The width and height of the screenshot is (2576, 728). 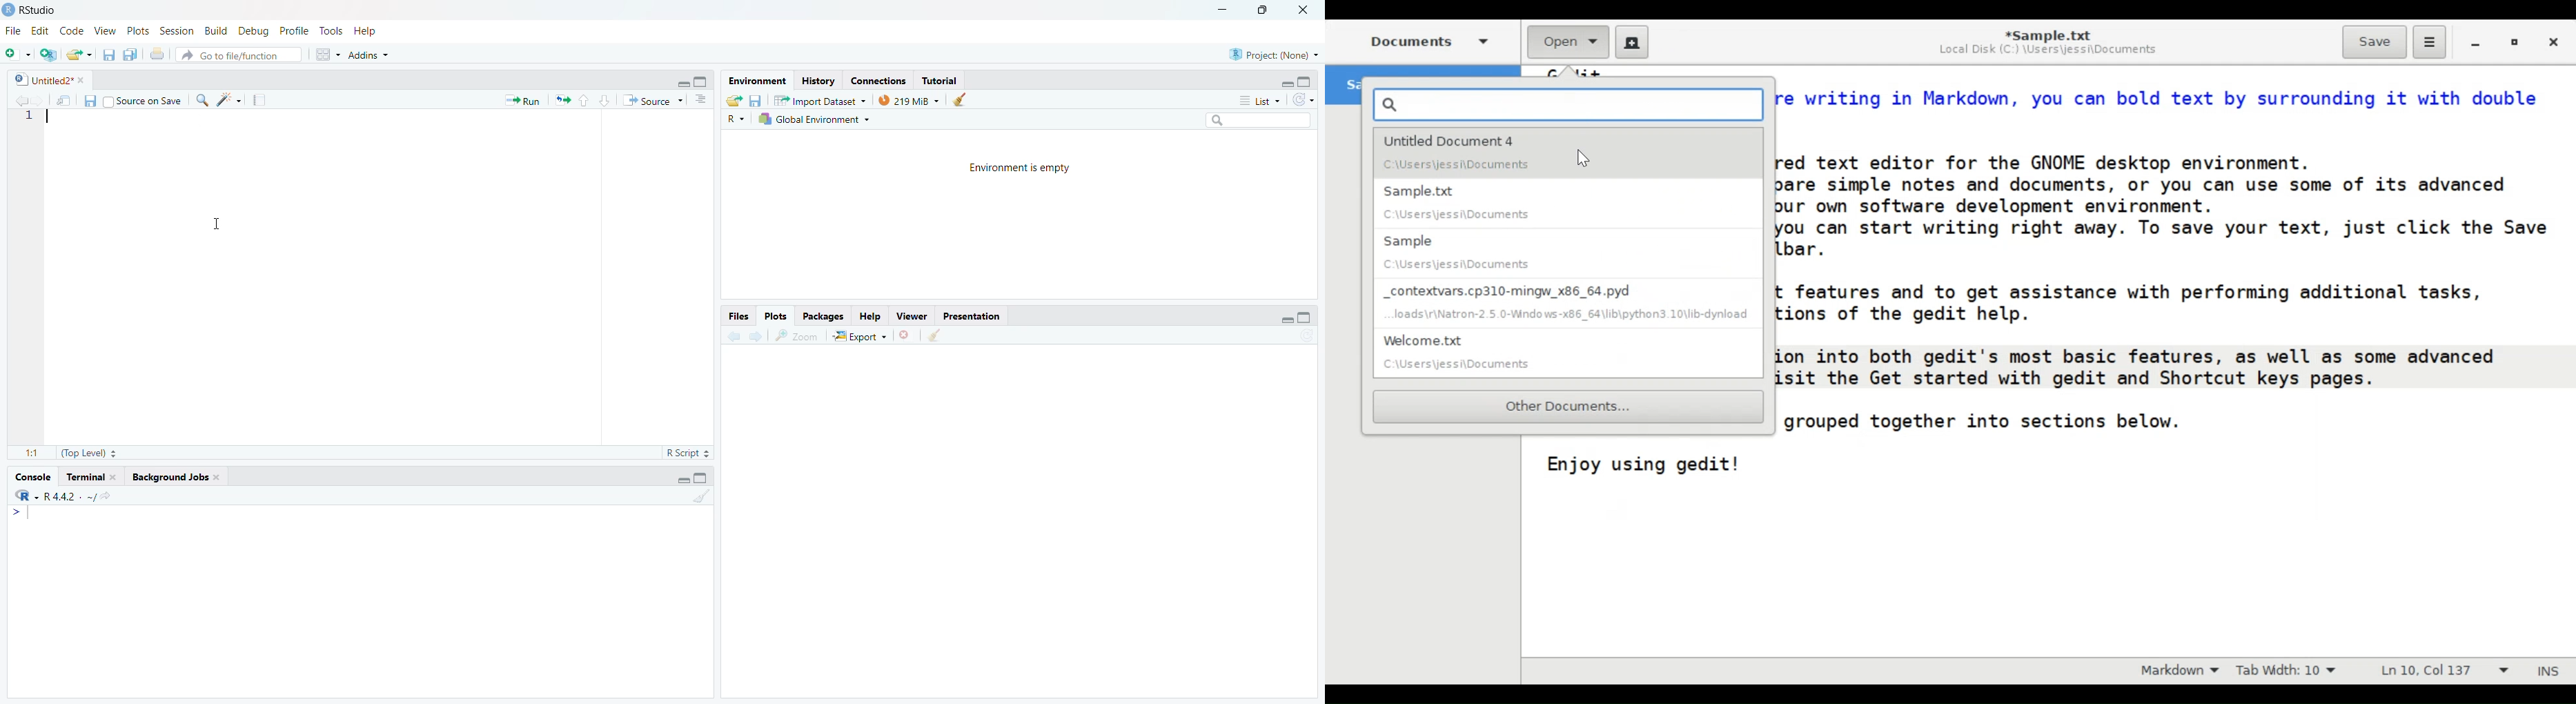 I want to click on Welcome.txt, so click(x=1569, y=353).